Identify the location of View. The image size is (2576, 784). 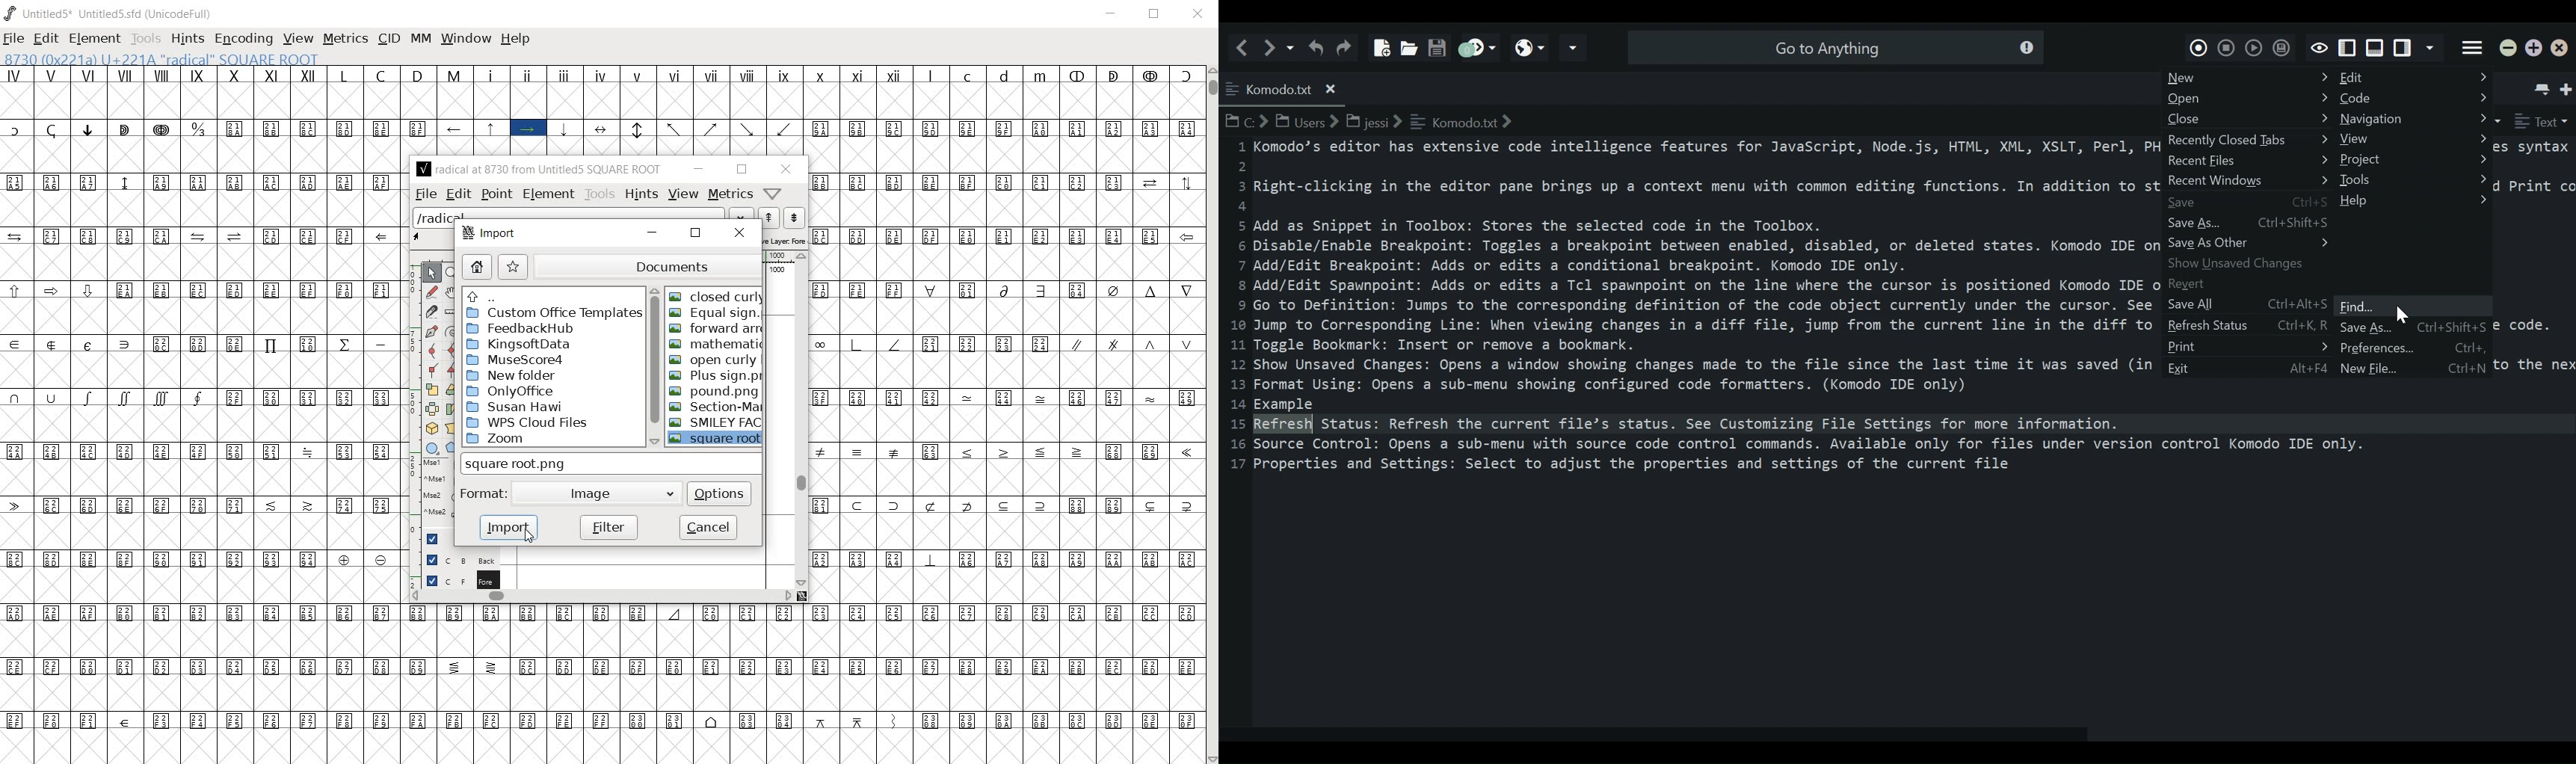
(2414, 139).